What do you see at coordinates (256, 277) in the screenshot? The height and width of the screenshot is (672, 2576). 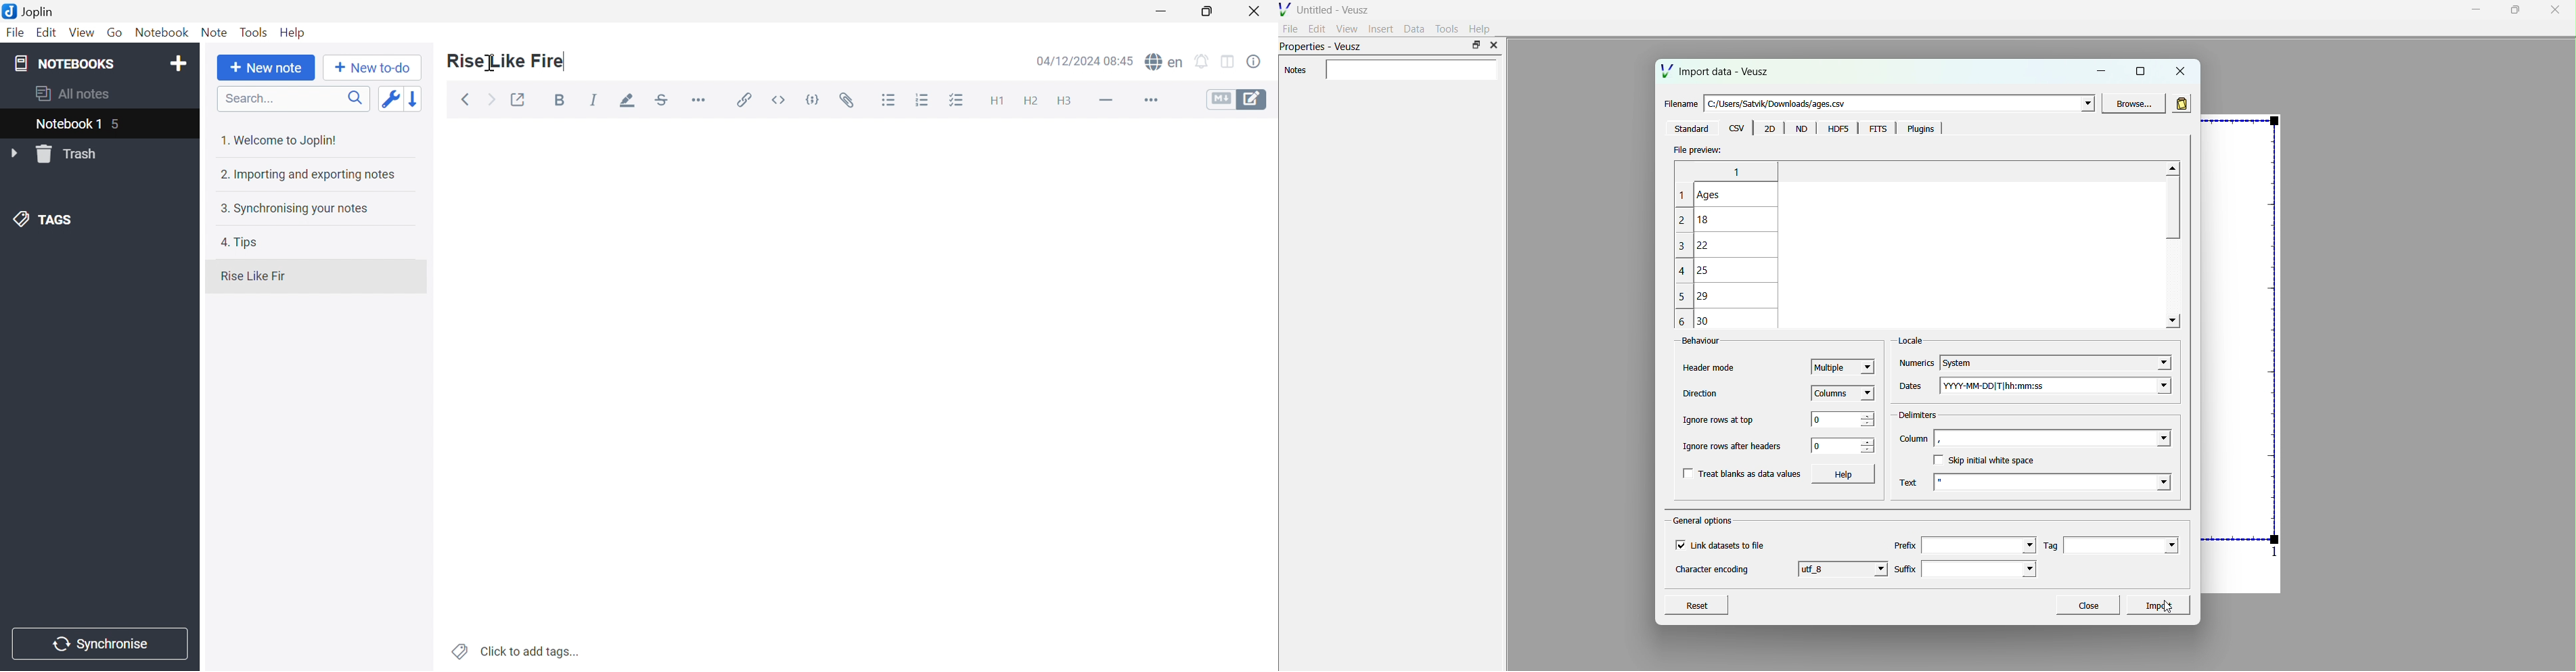 I see `Rise Like Fir` at bounding box center [256, 277].